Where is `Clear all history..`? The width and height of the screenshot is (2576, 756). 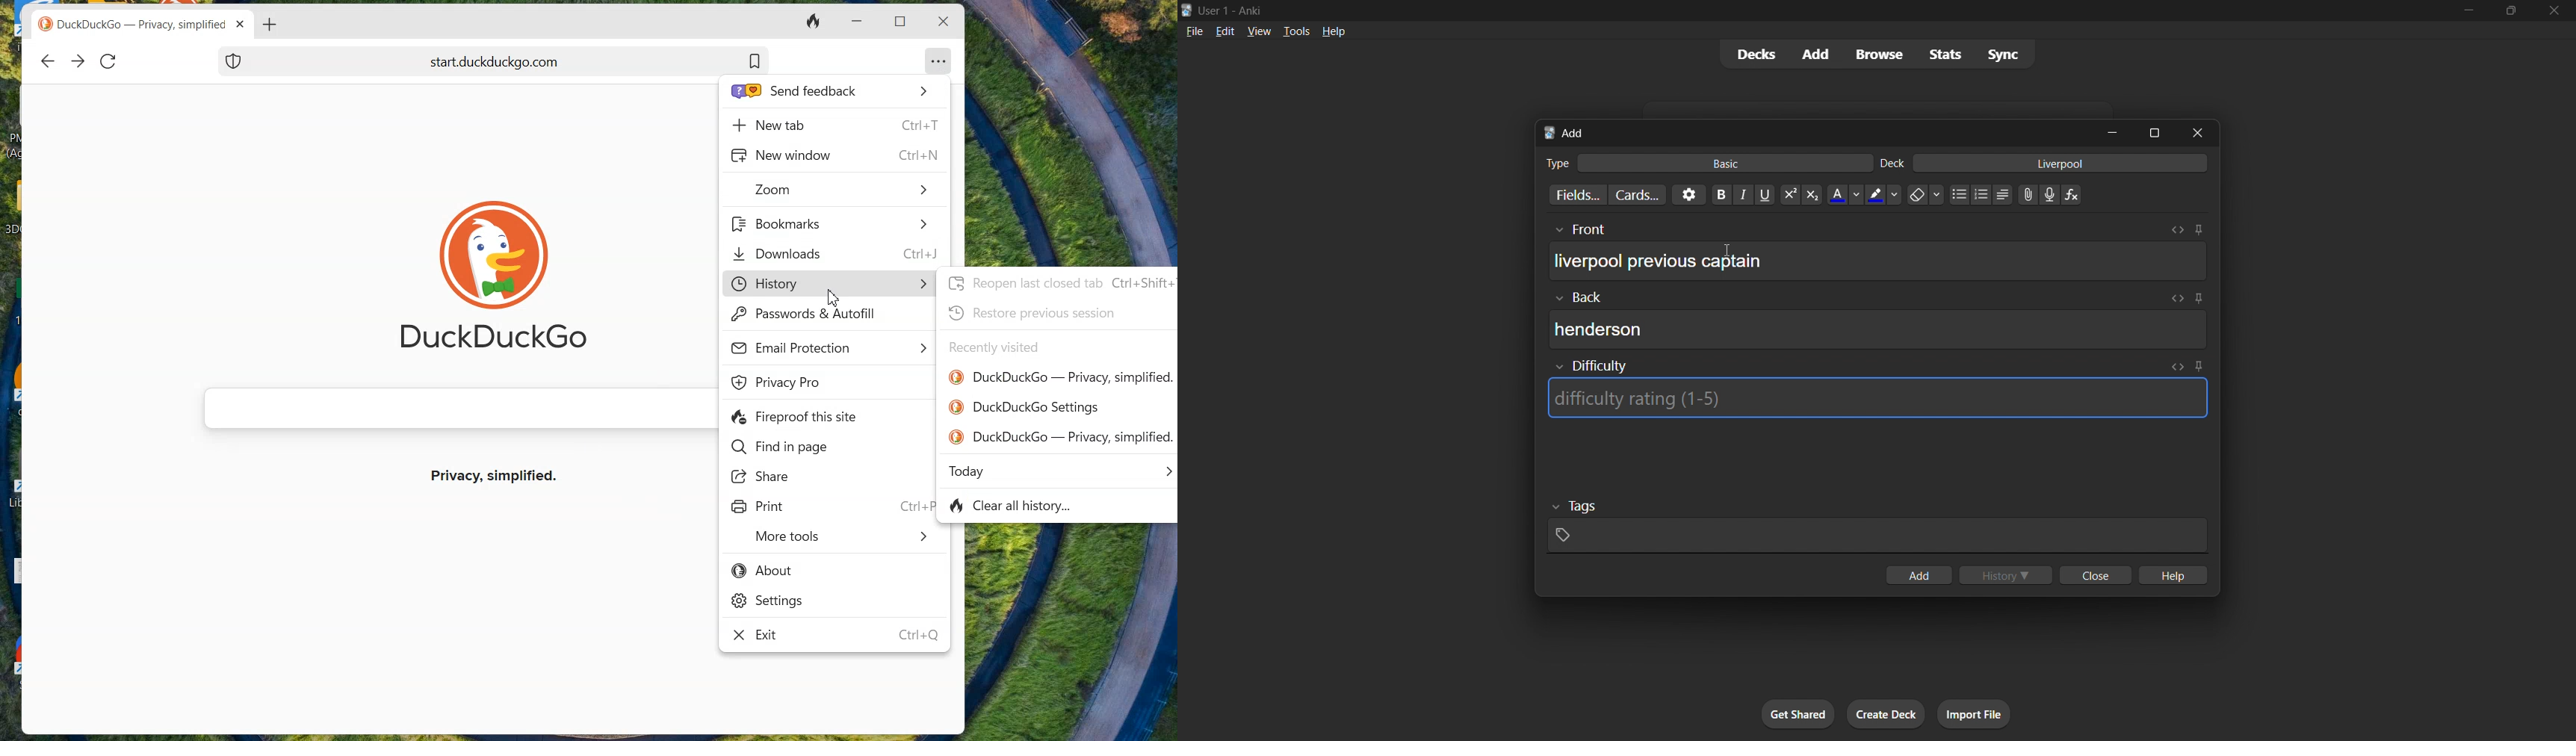 Clear all history.. is located at coordinates (1017, 507).